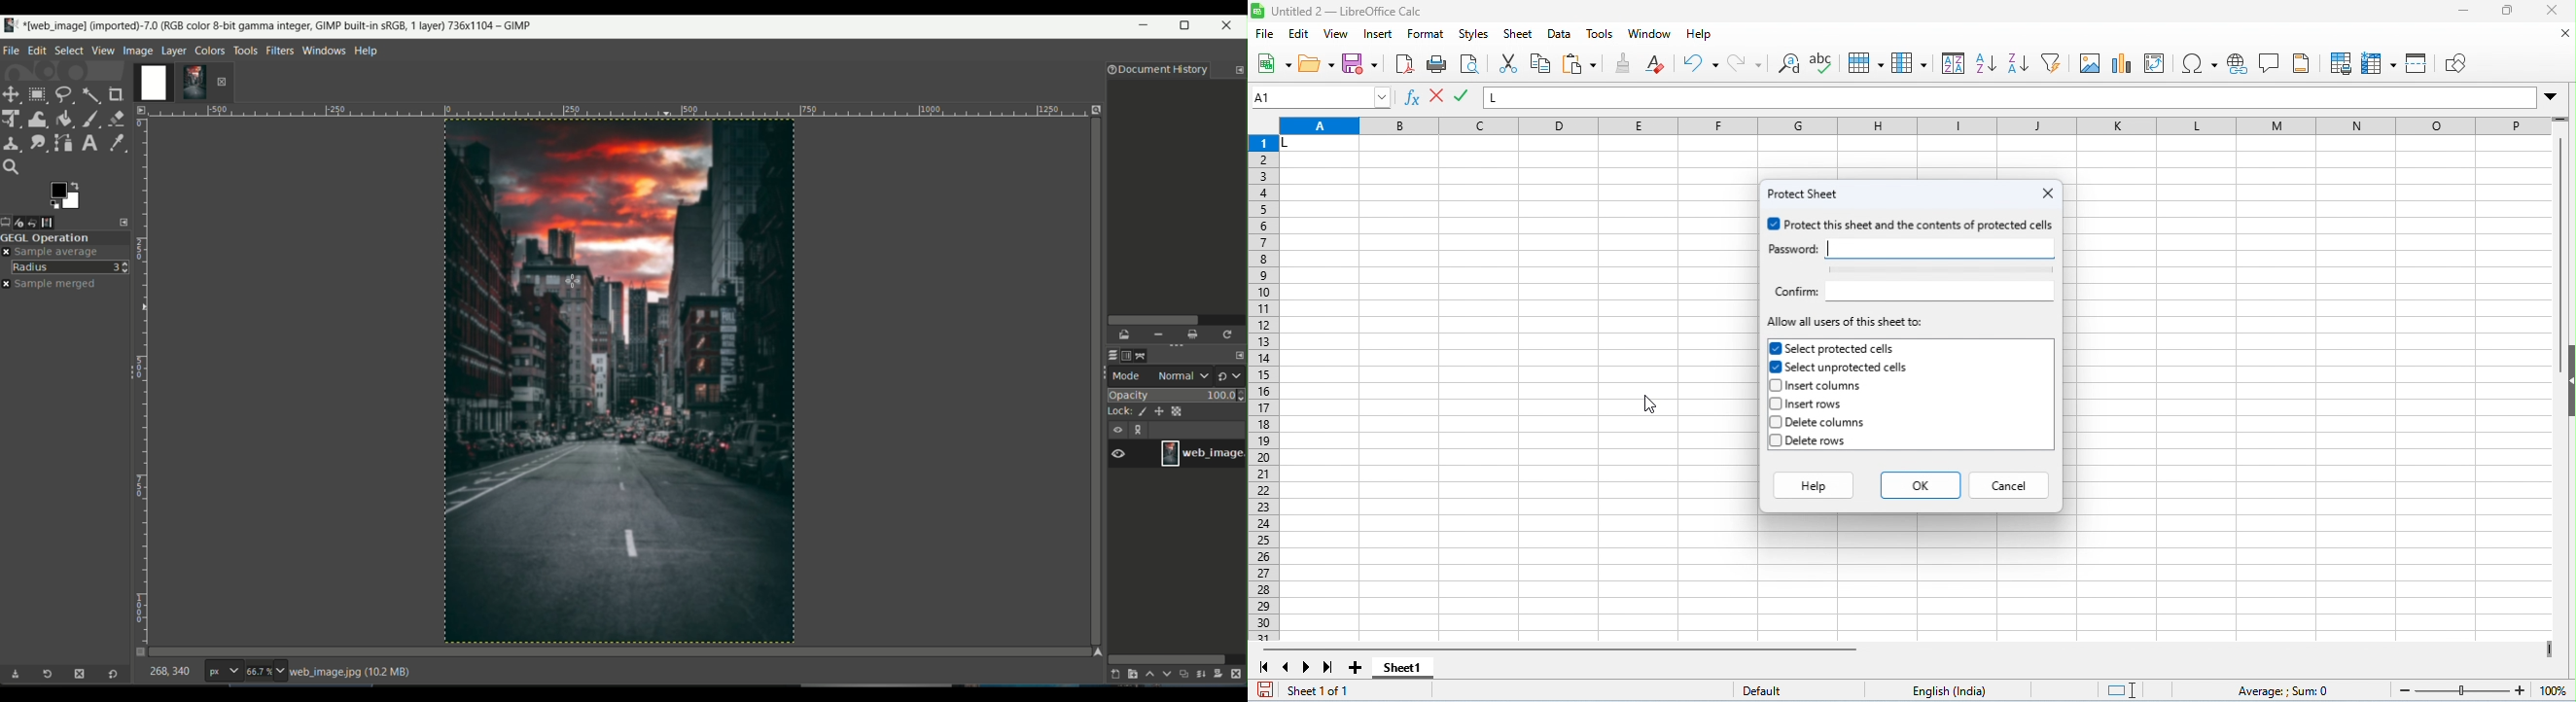 Image resolution: width=2576 pixels, height=728 pixels. I want to click on data, so click(1562, 35).